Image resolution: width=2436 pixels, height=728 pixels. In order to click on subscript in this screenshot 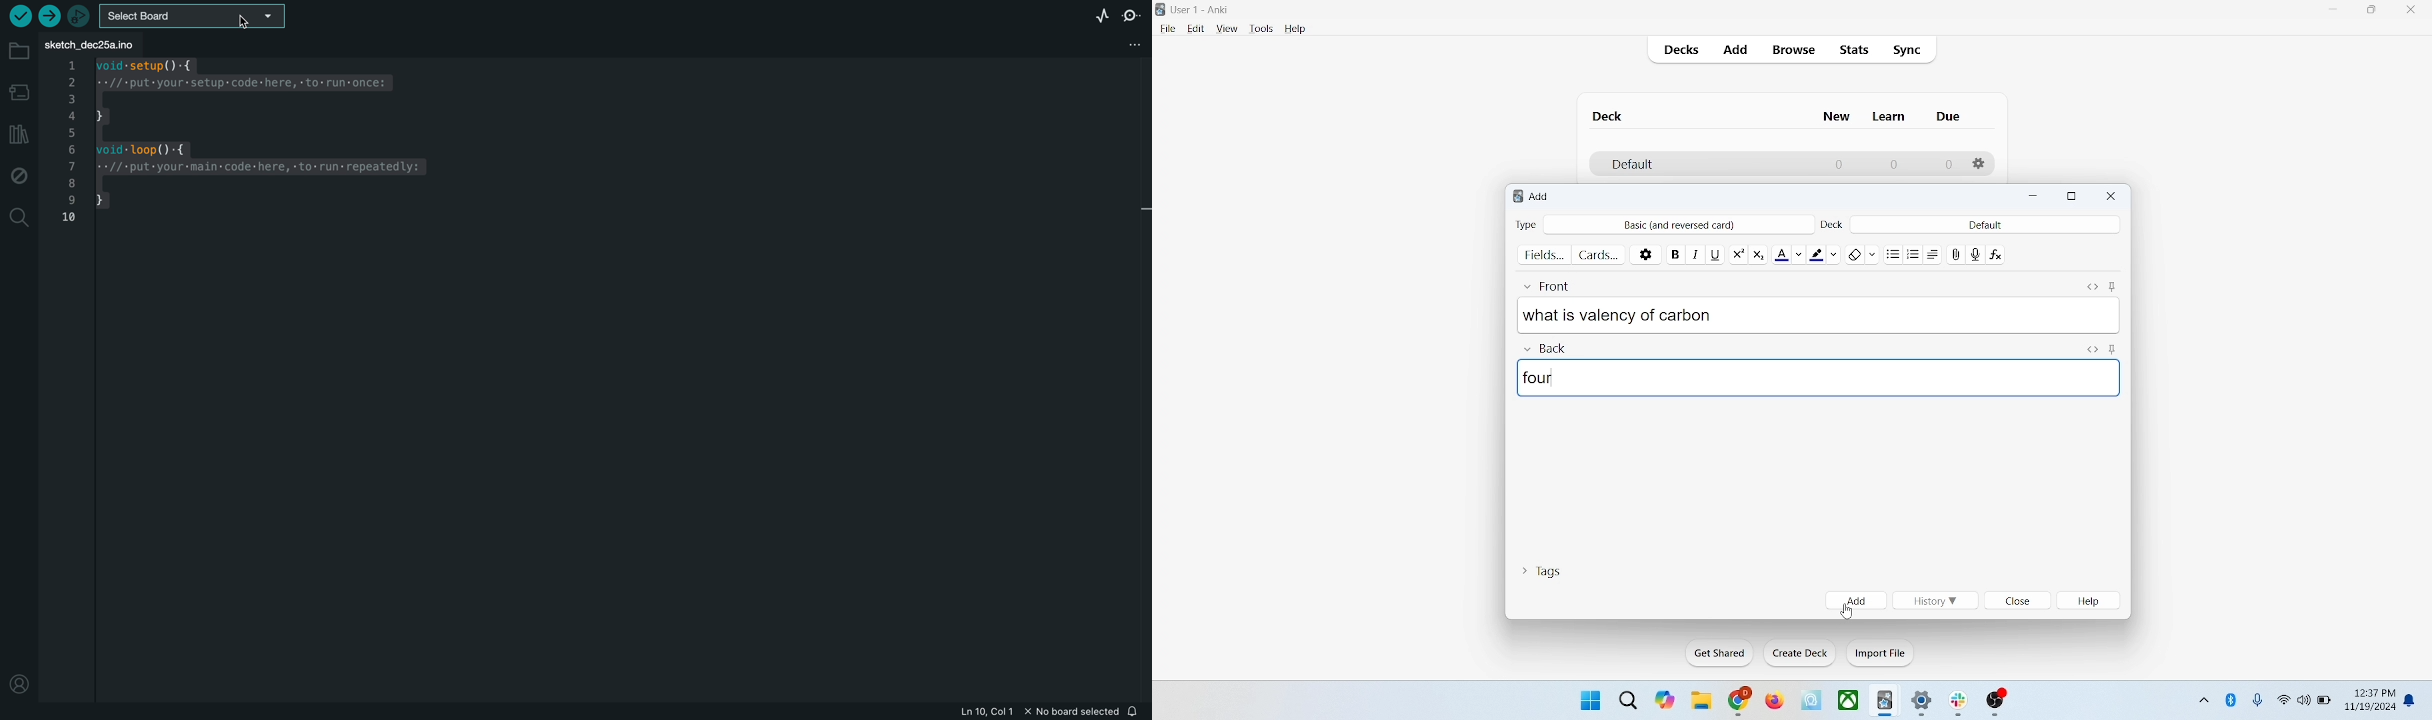, I will do `click(1758, 252)`.